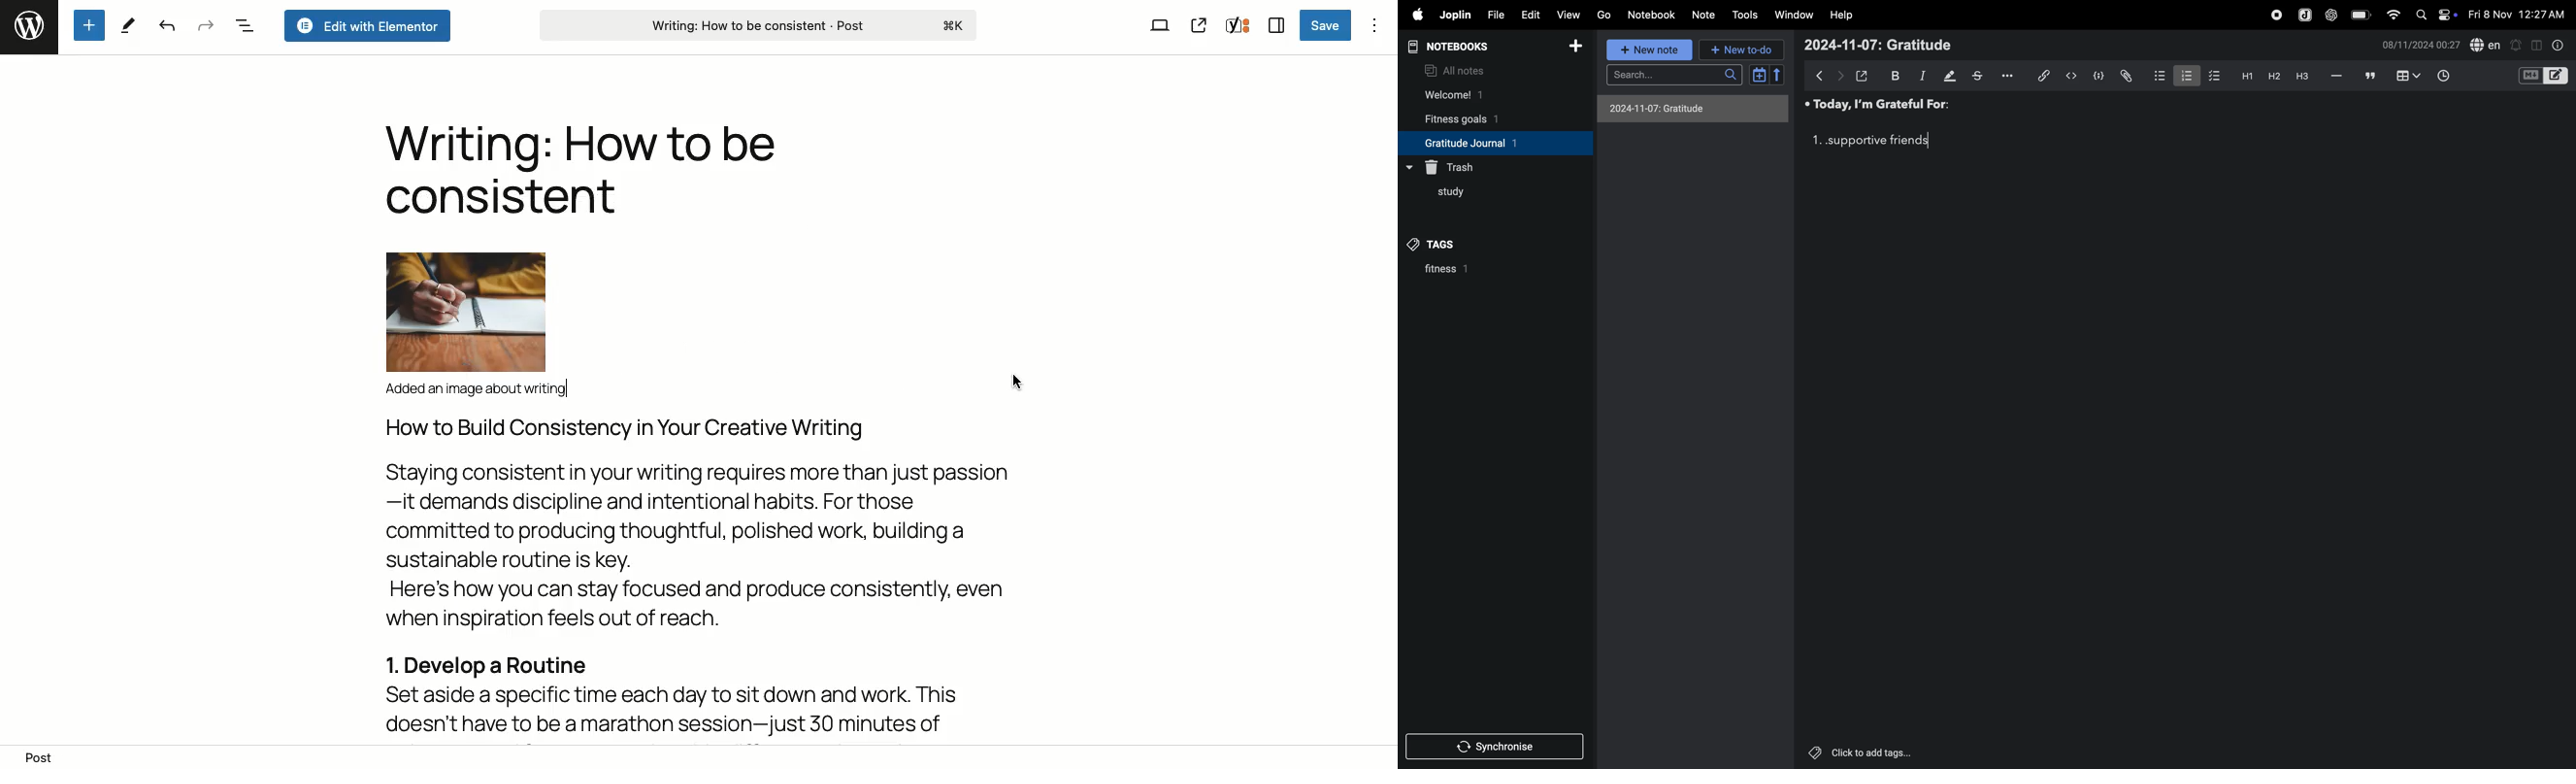 The image size is (2576, 784). What do you see at coordinates (2487, 44) in the screenshot?
I see `spell check` at bounding box center [2487, 44].